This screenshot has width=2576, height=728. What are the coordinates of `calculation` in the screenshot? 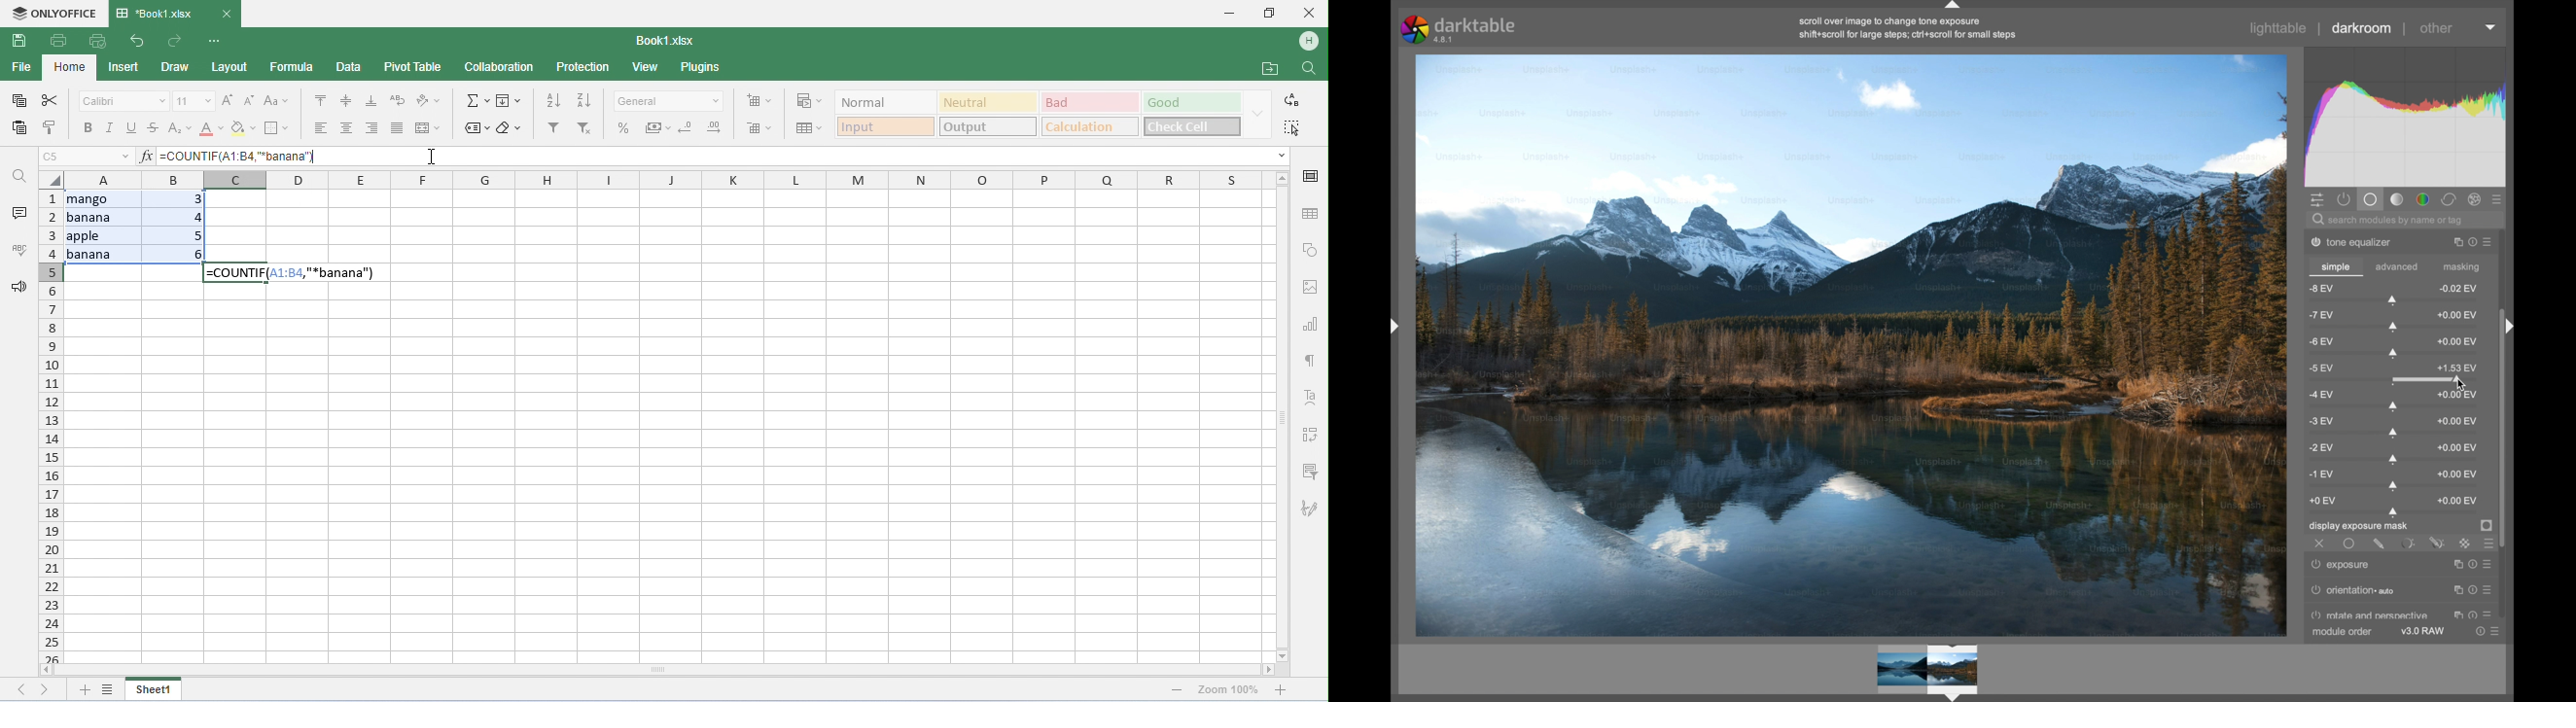 It's located at (1089, 126).